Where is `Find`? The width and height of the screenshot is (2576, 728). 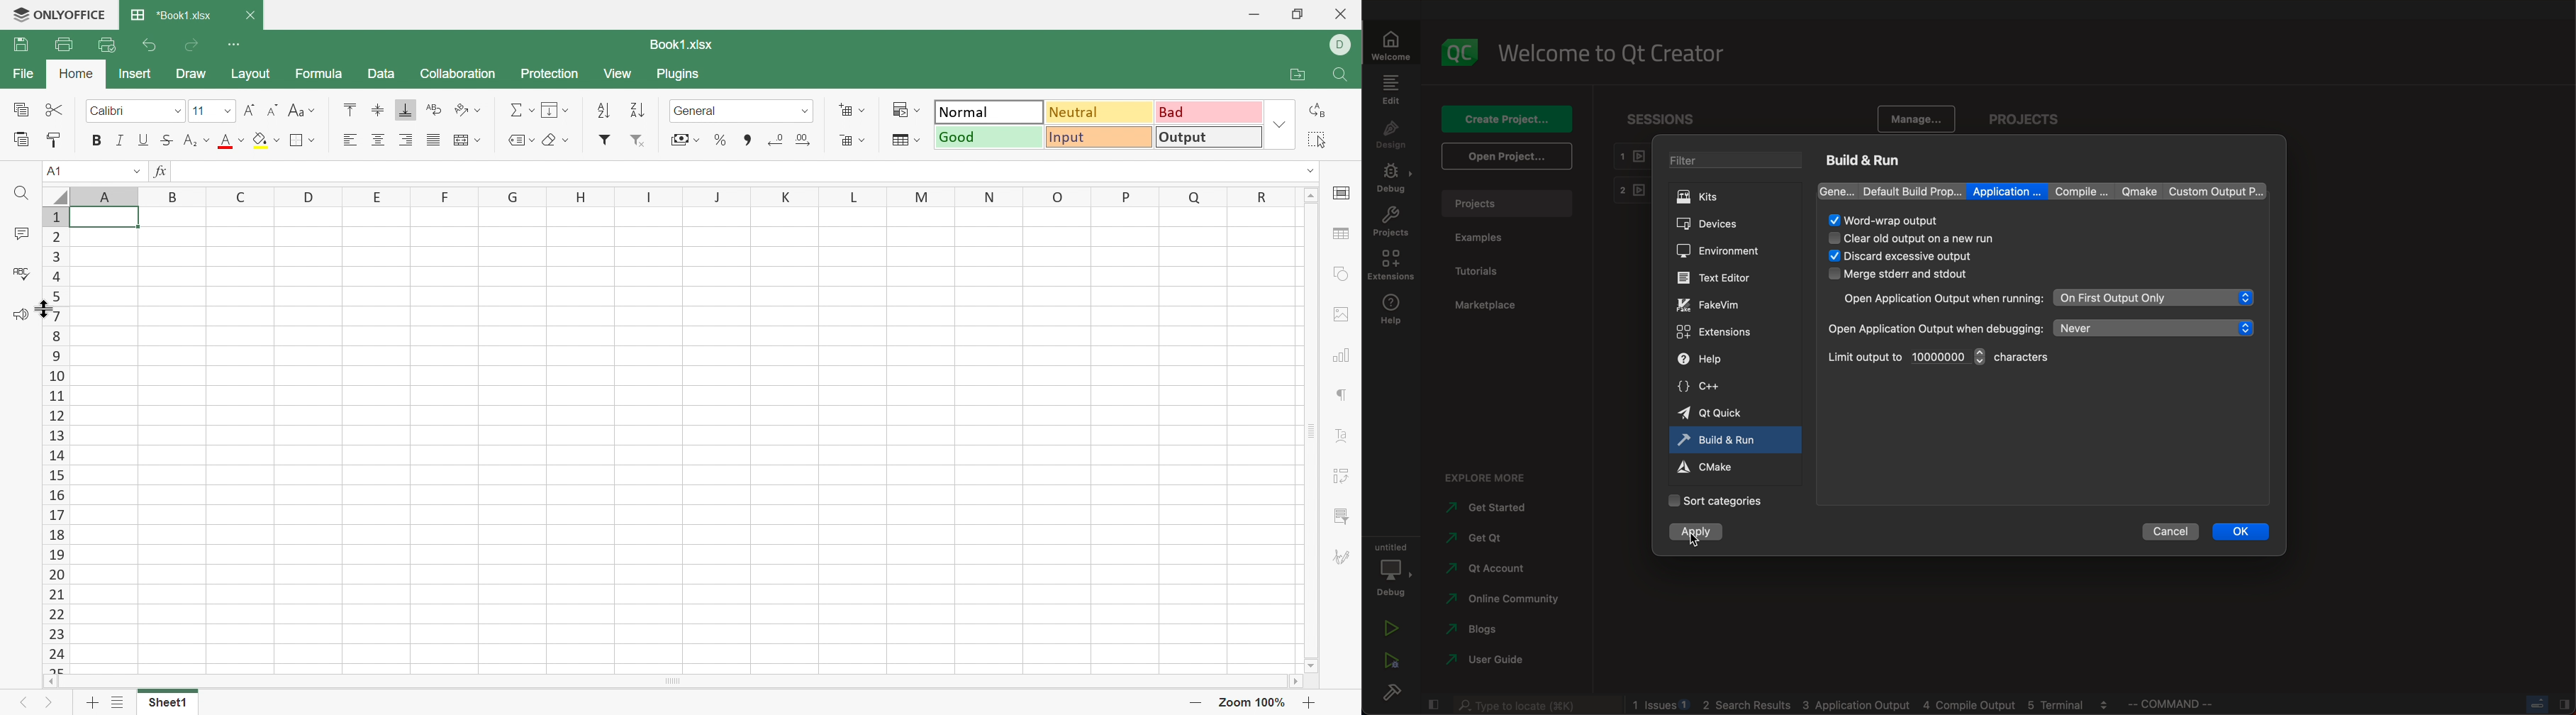
Find is located at coordinates (23, 195).